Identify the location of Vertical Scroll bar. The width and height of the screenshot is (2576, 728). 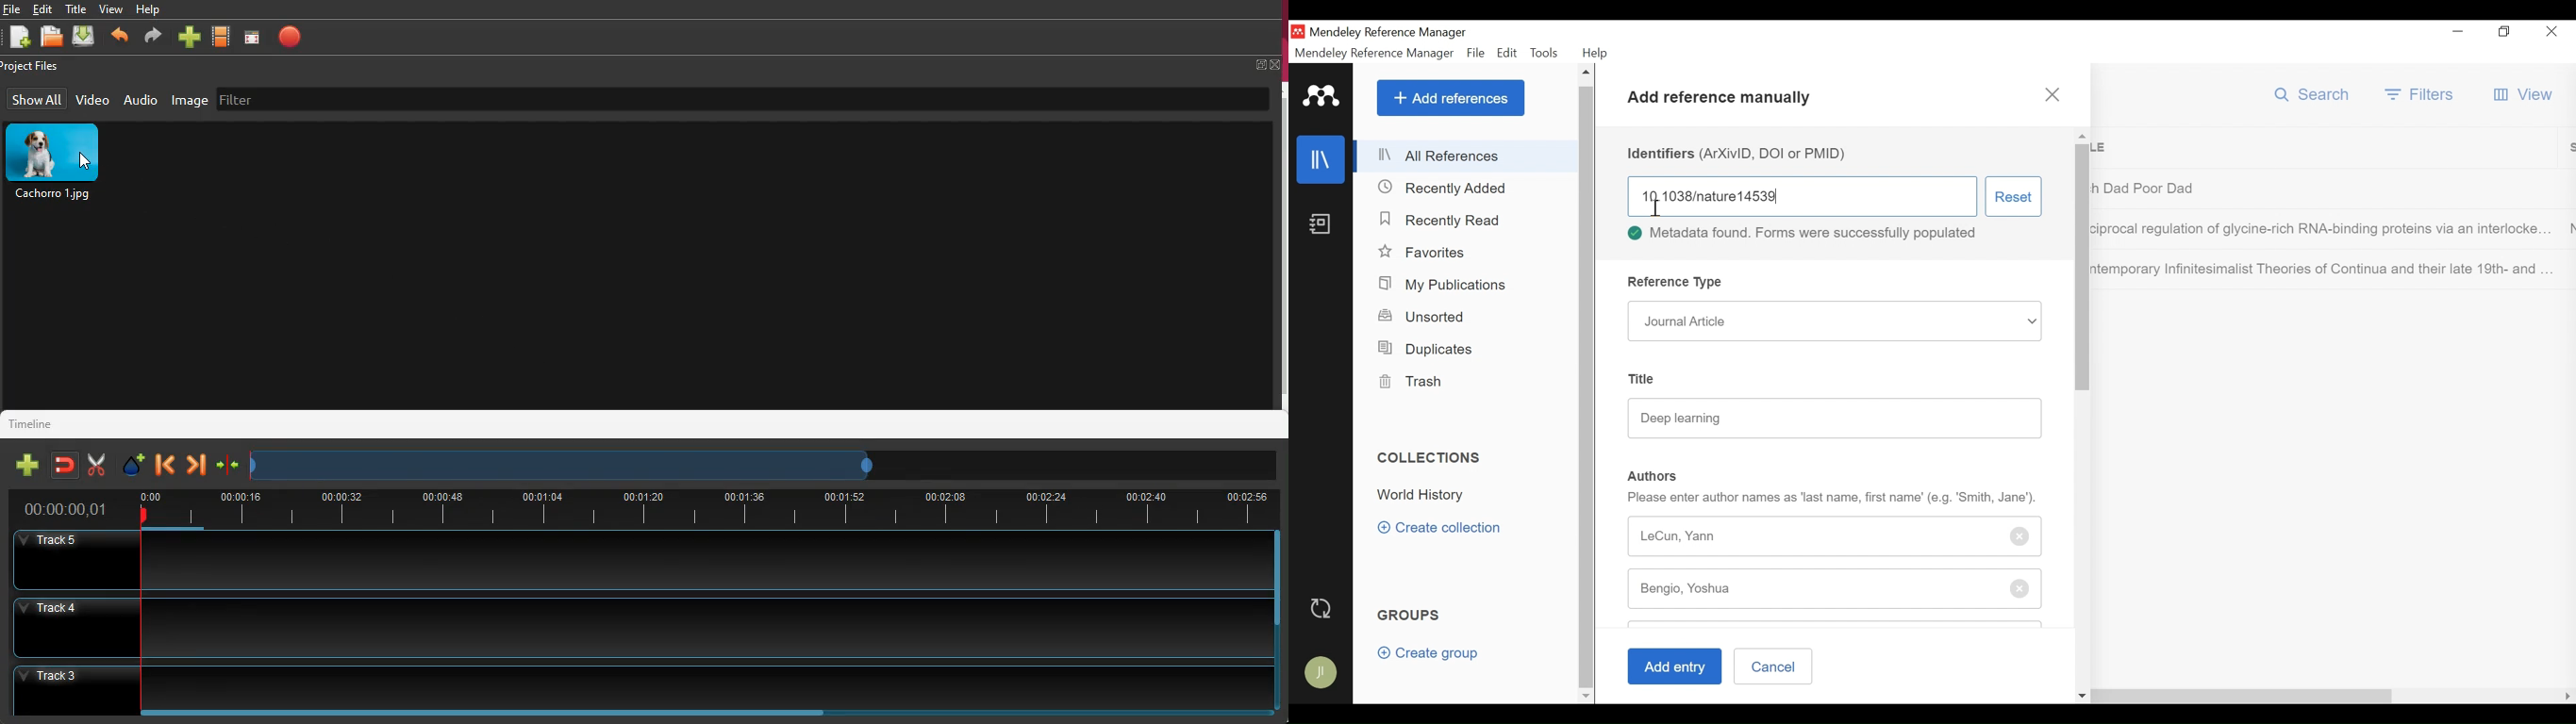
(1588, 385).